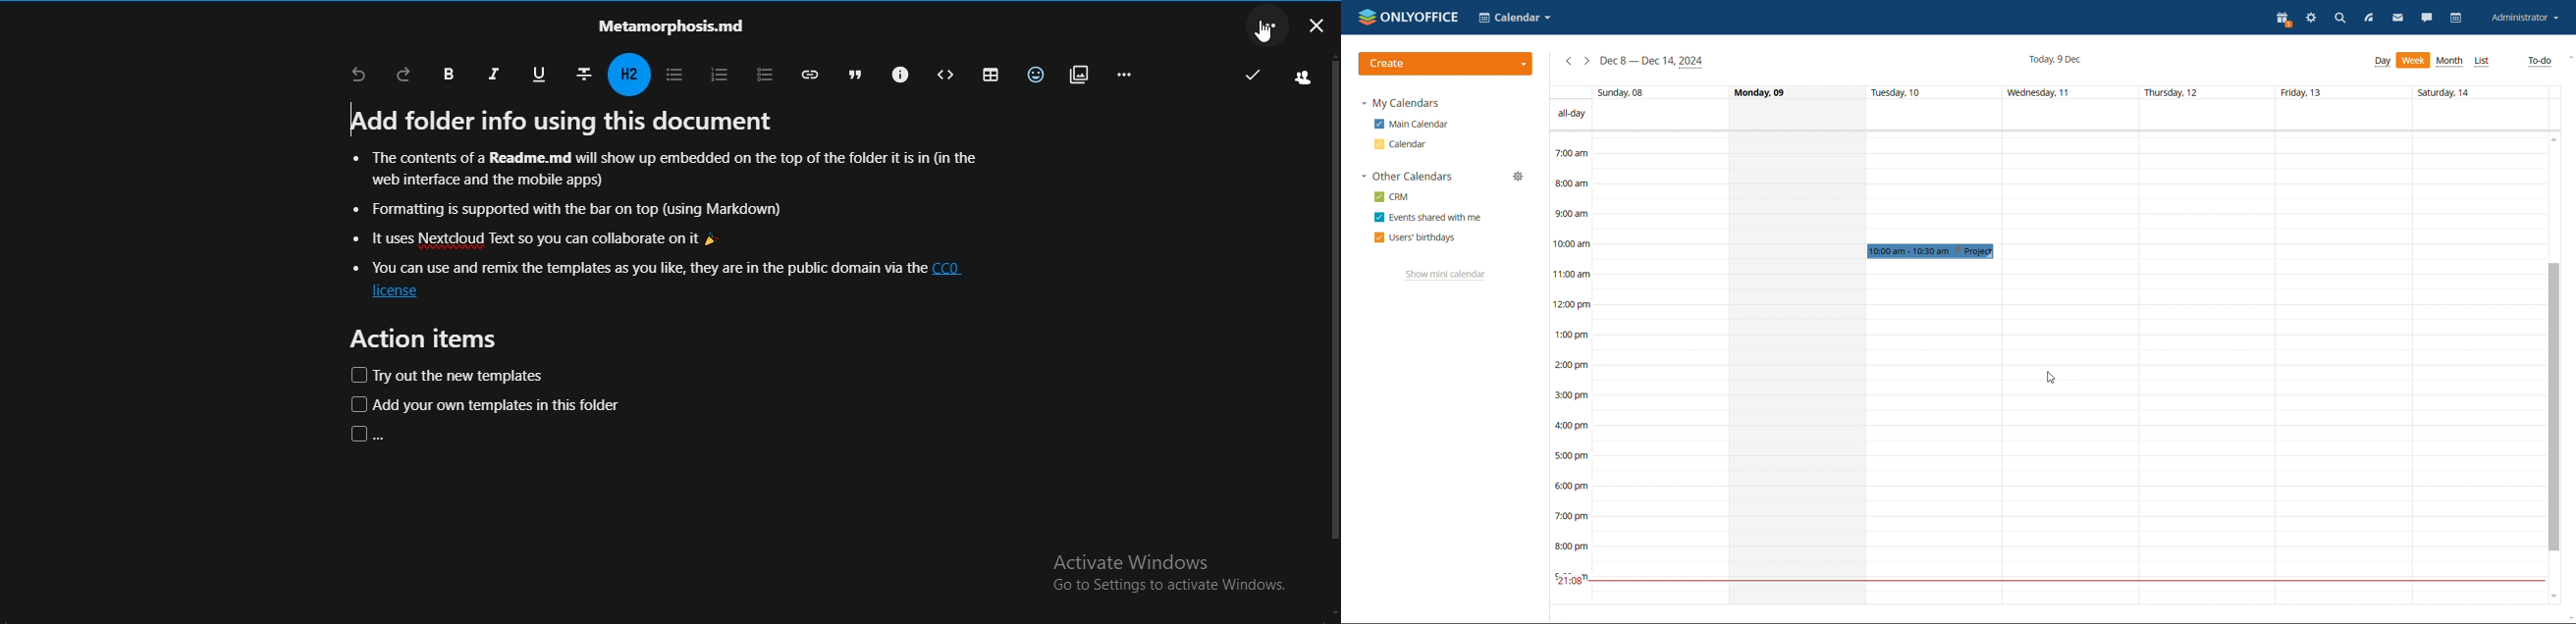 The image size is (2576, 644). What do you see at coordinates (2426, 19) in the screenshot?
I see `talk` at bounding box center [2426, 19].